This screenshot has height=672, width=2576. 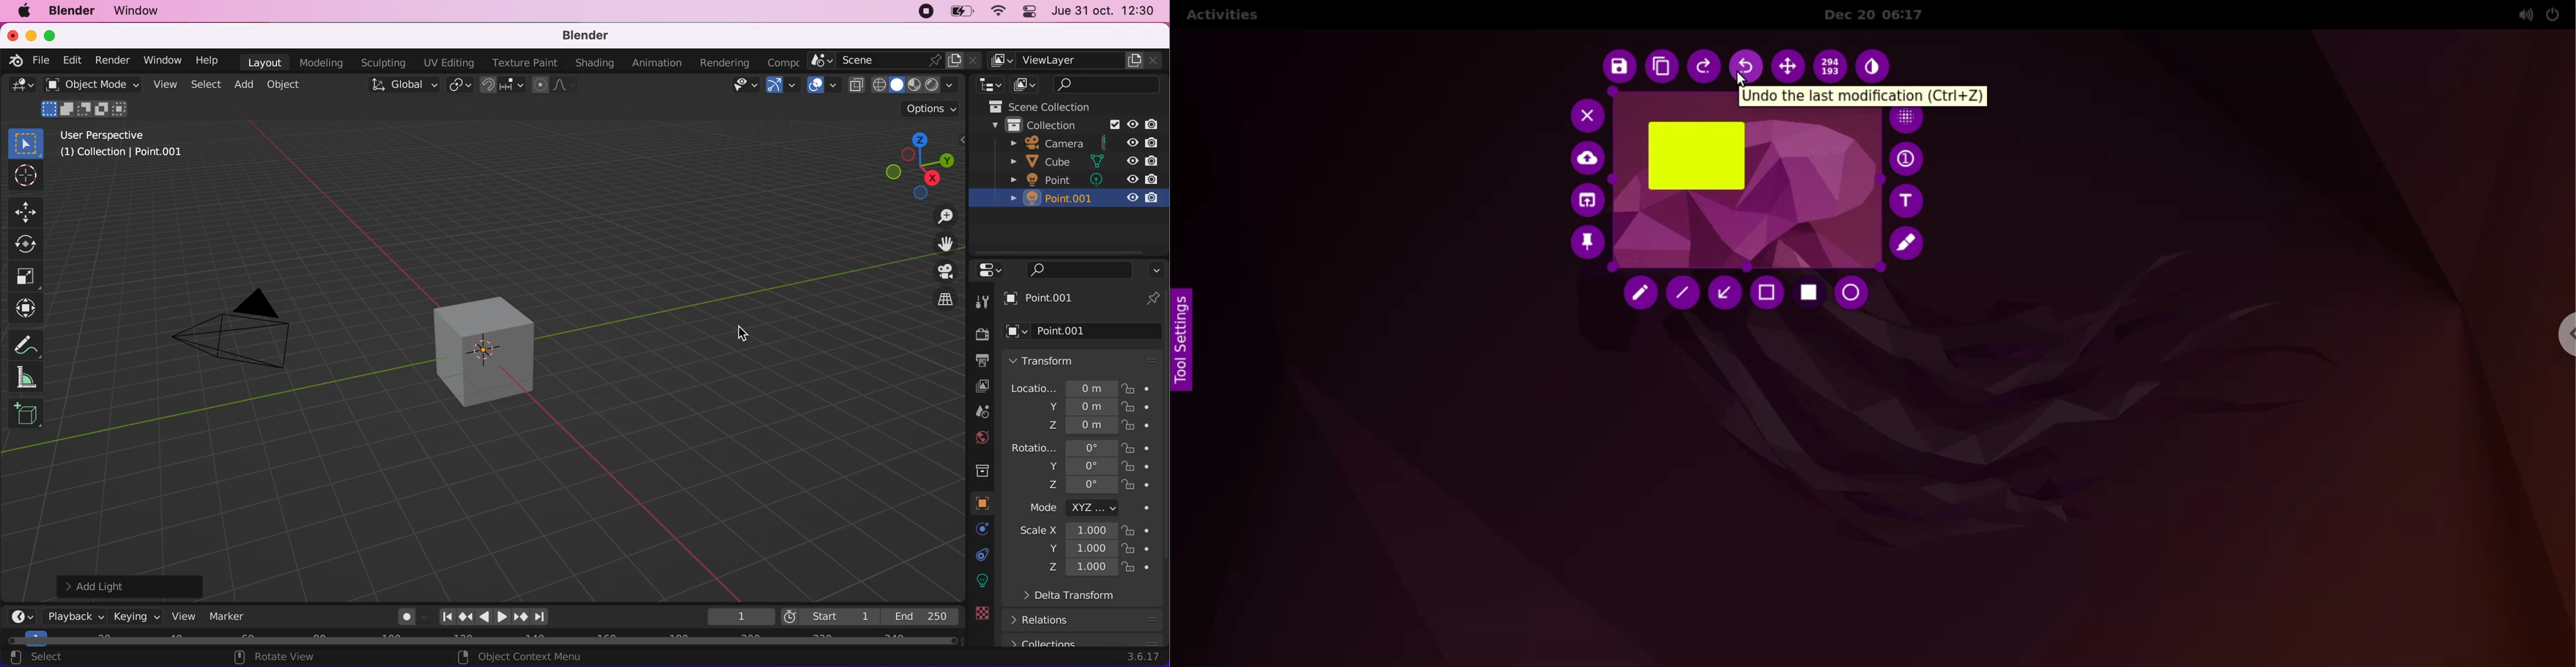 What do you see at coordinates (824, 88) in the screenshot?
I see `overlays` at bounding box center [824, 88].